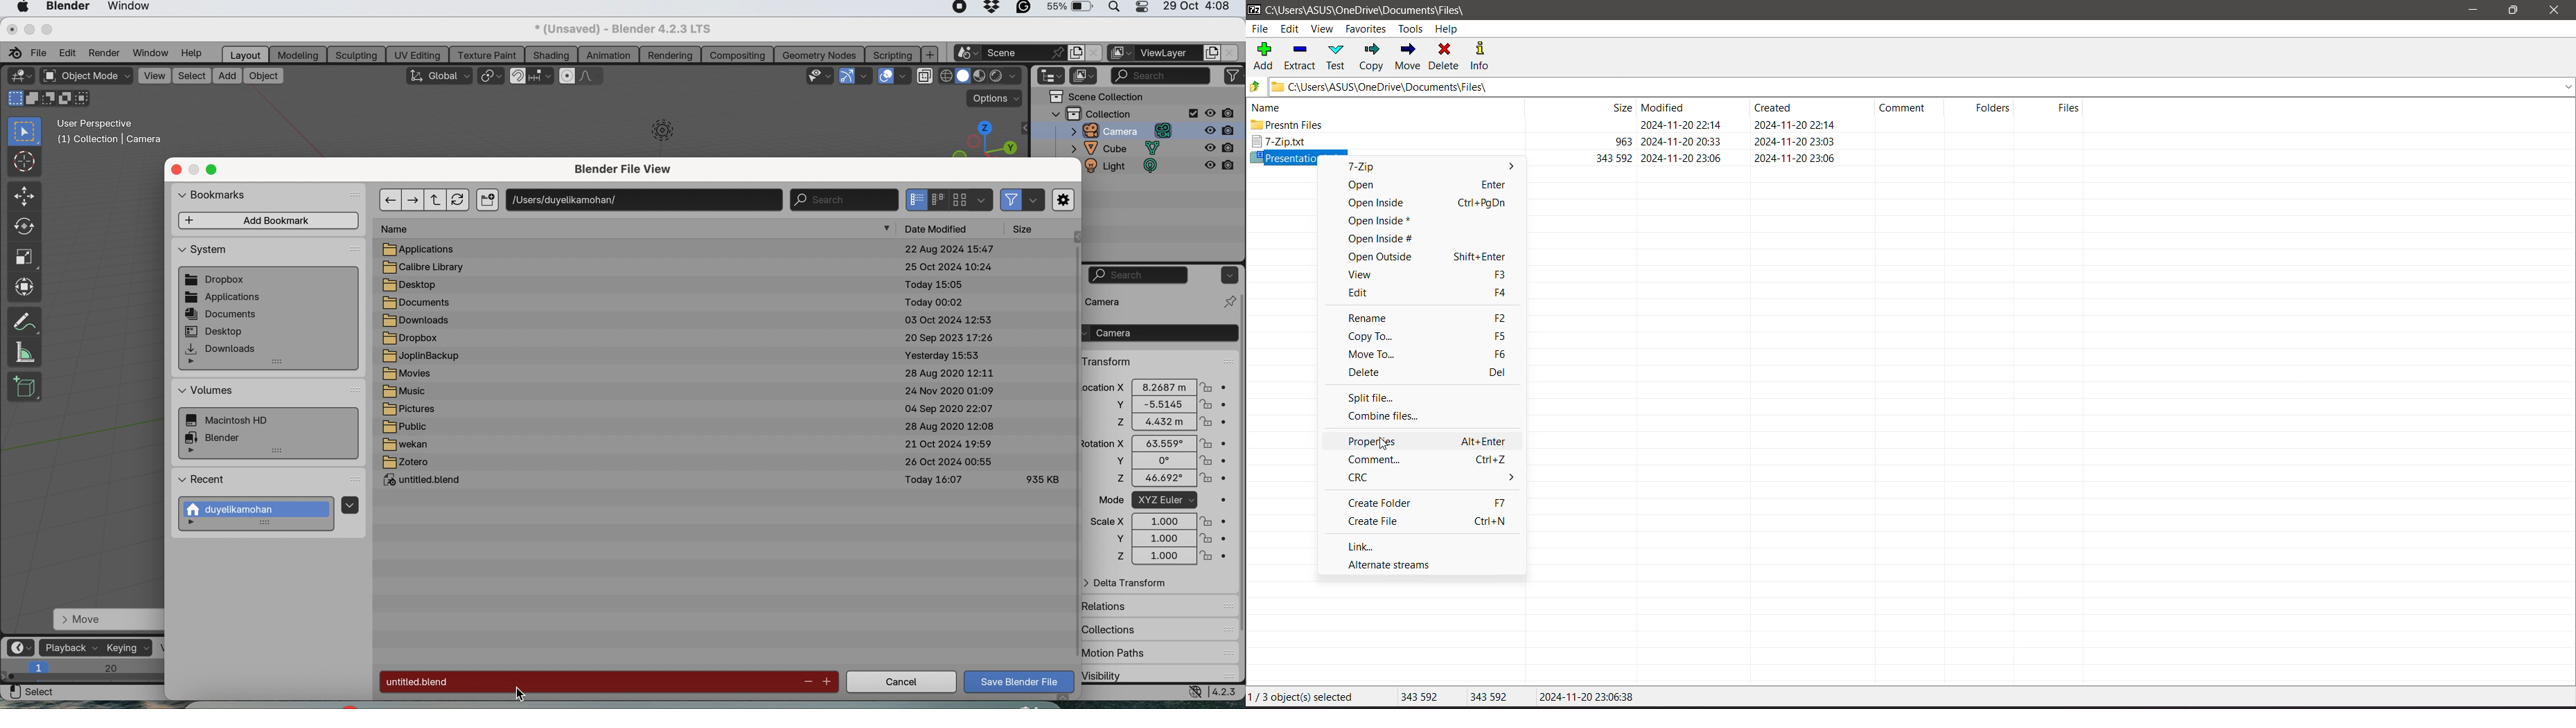 This screenshot has height=728, width=2576. I want to click on desktop, so click(416, 284).